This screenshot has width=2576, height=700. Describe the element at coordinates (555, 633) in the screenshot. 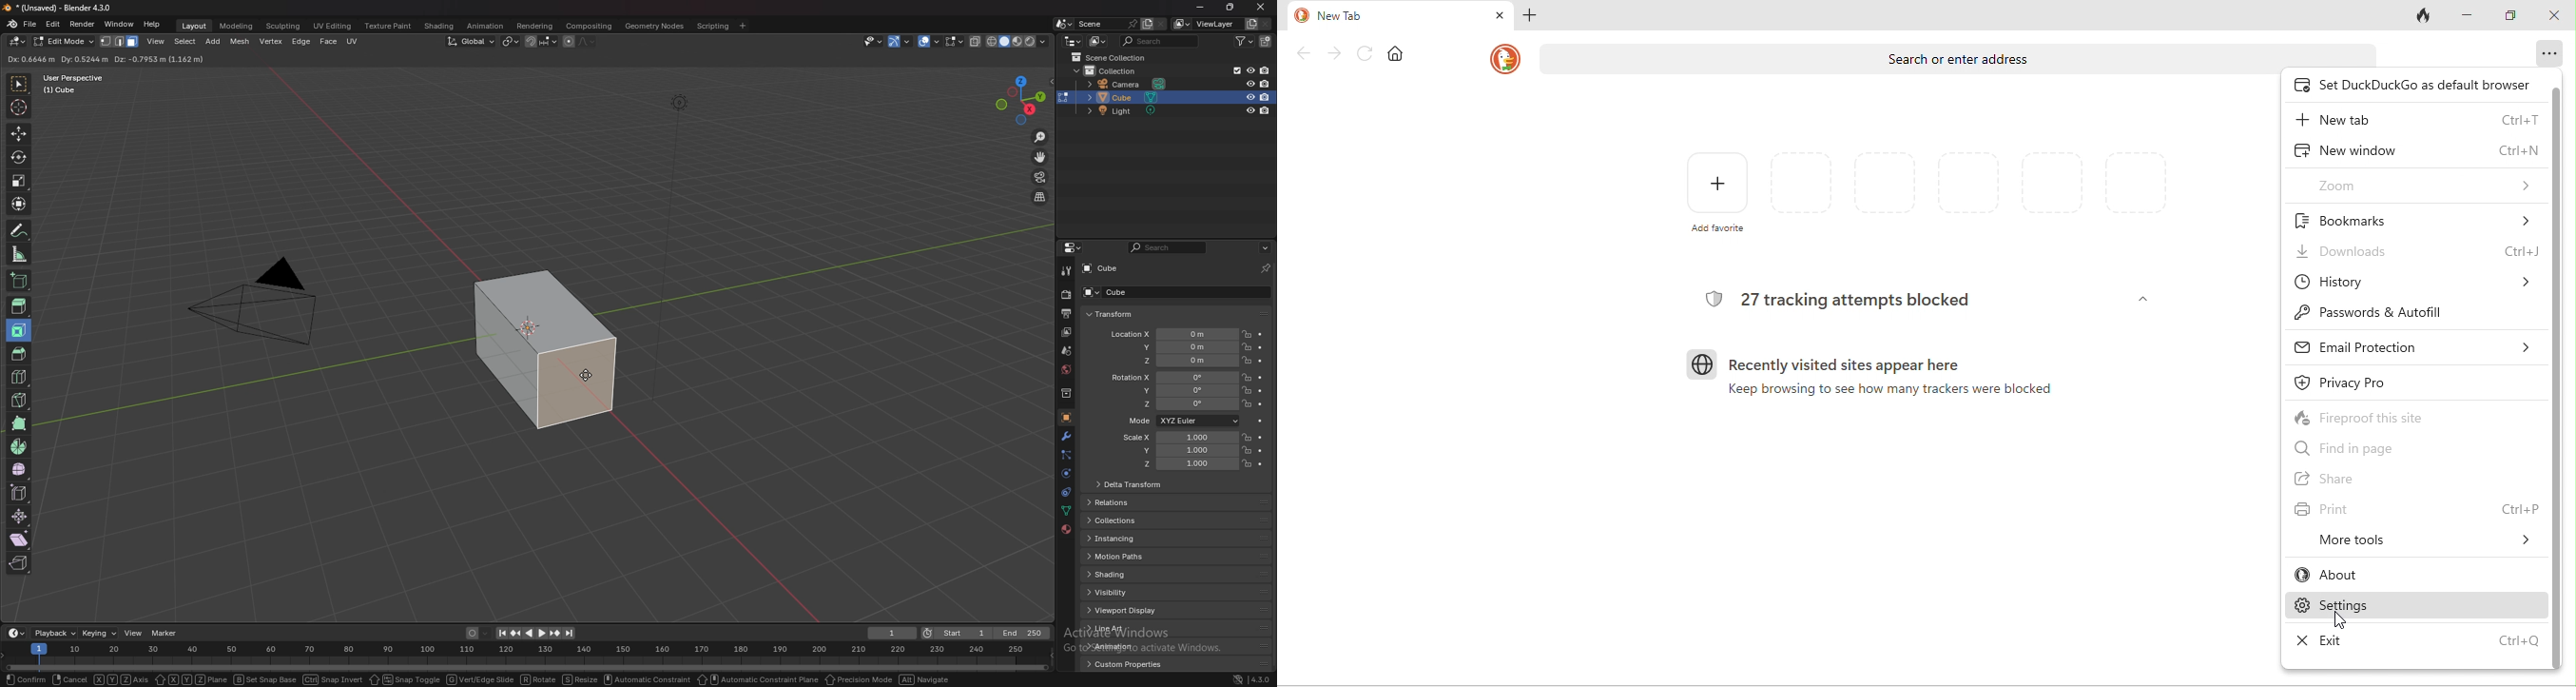

I see `jump to keyframe` at that location.